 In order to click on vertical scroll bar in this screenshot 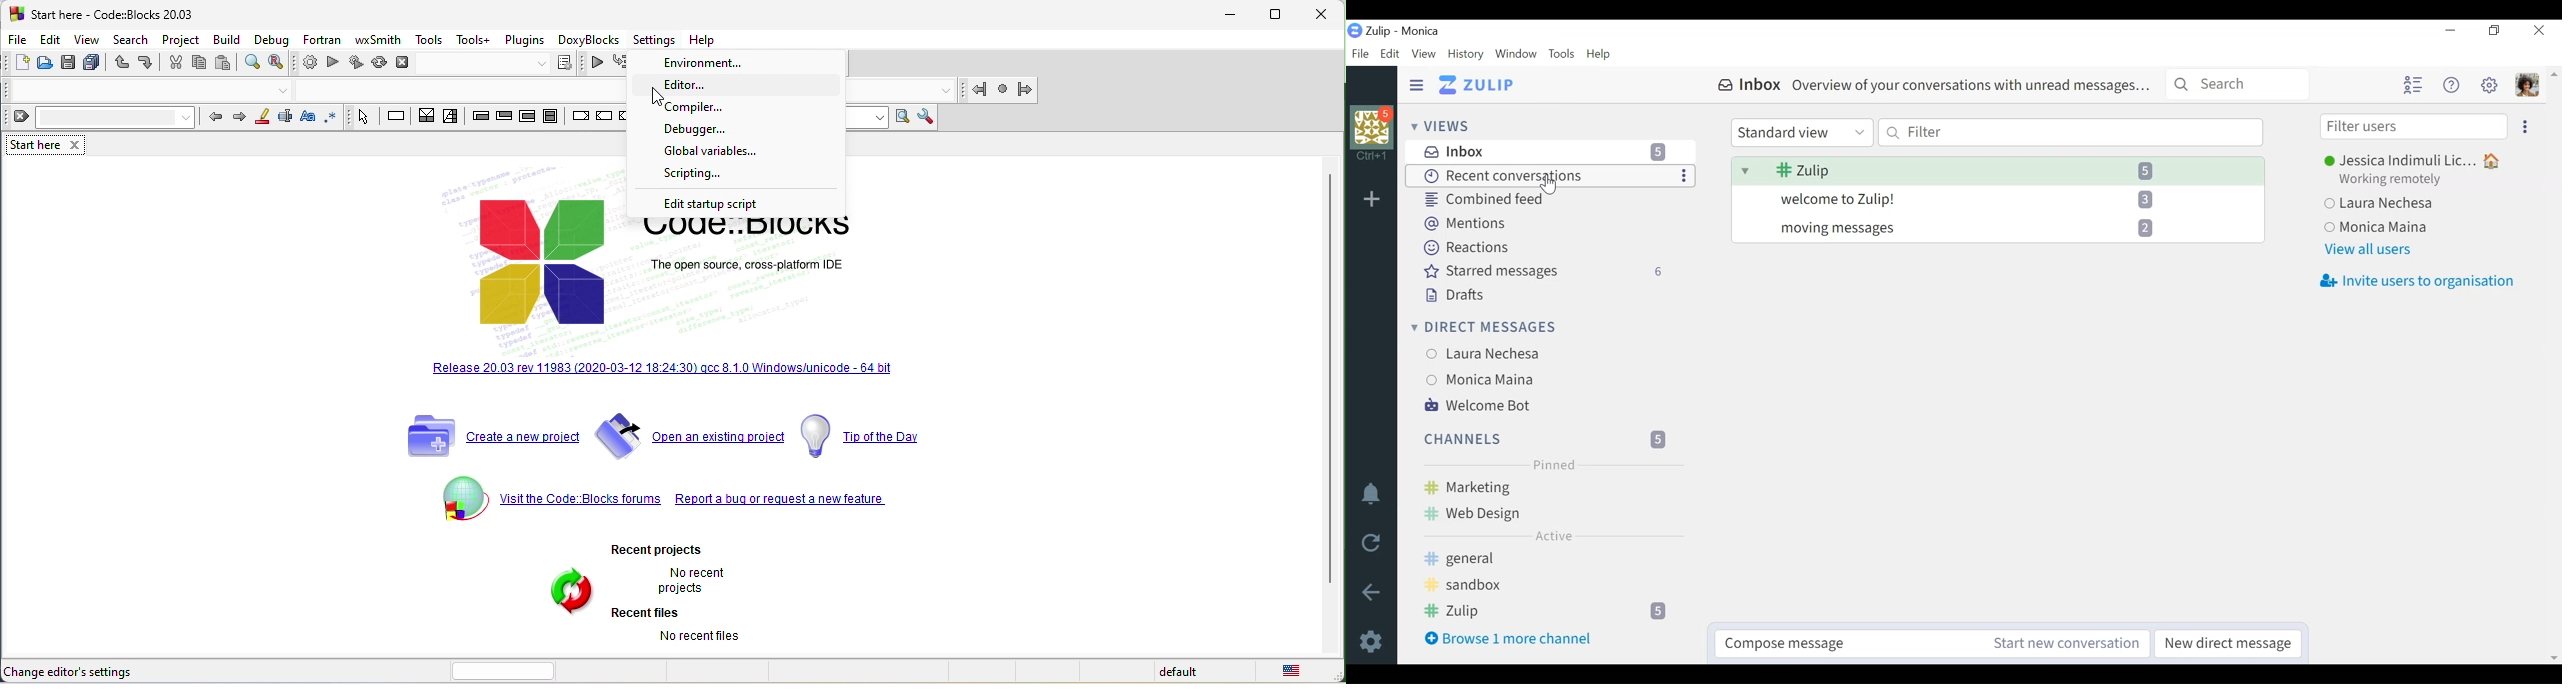, I will do `click(1329, 382)`.